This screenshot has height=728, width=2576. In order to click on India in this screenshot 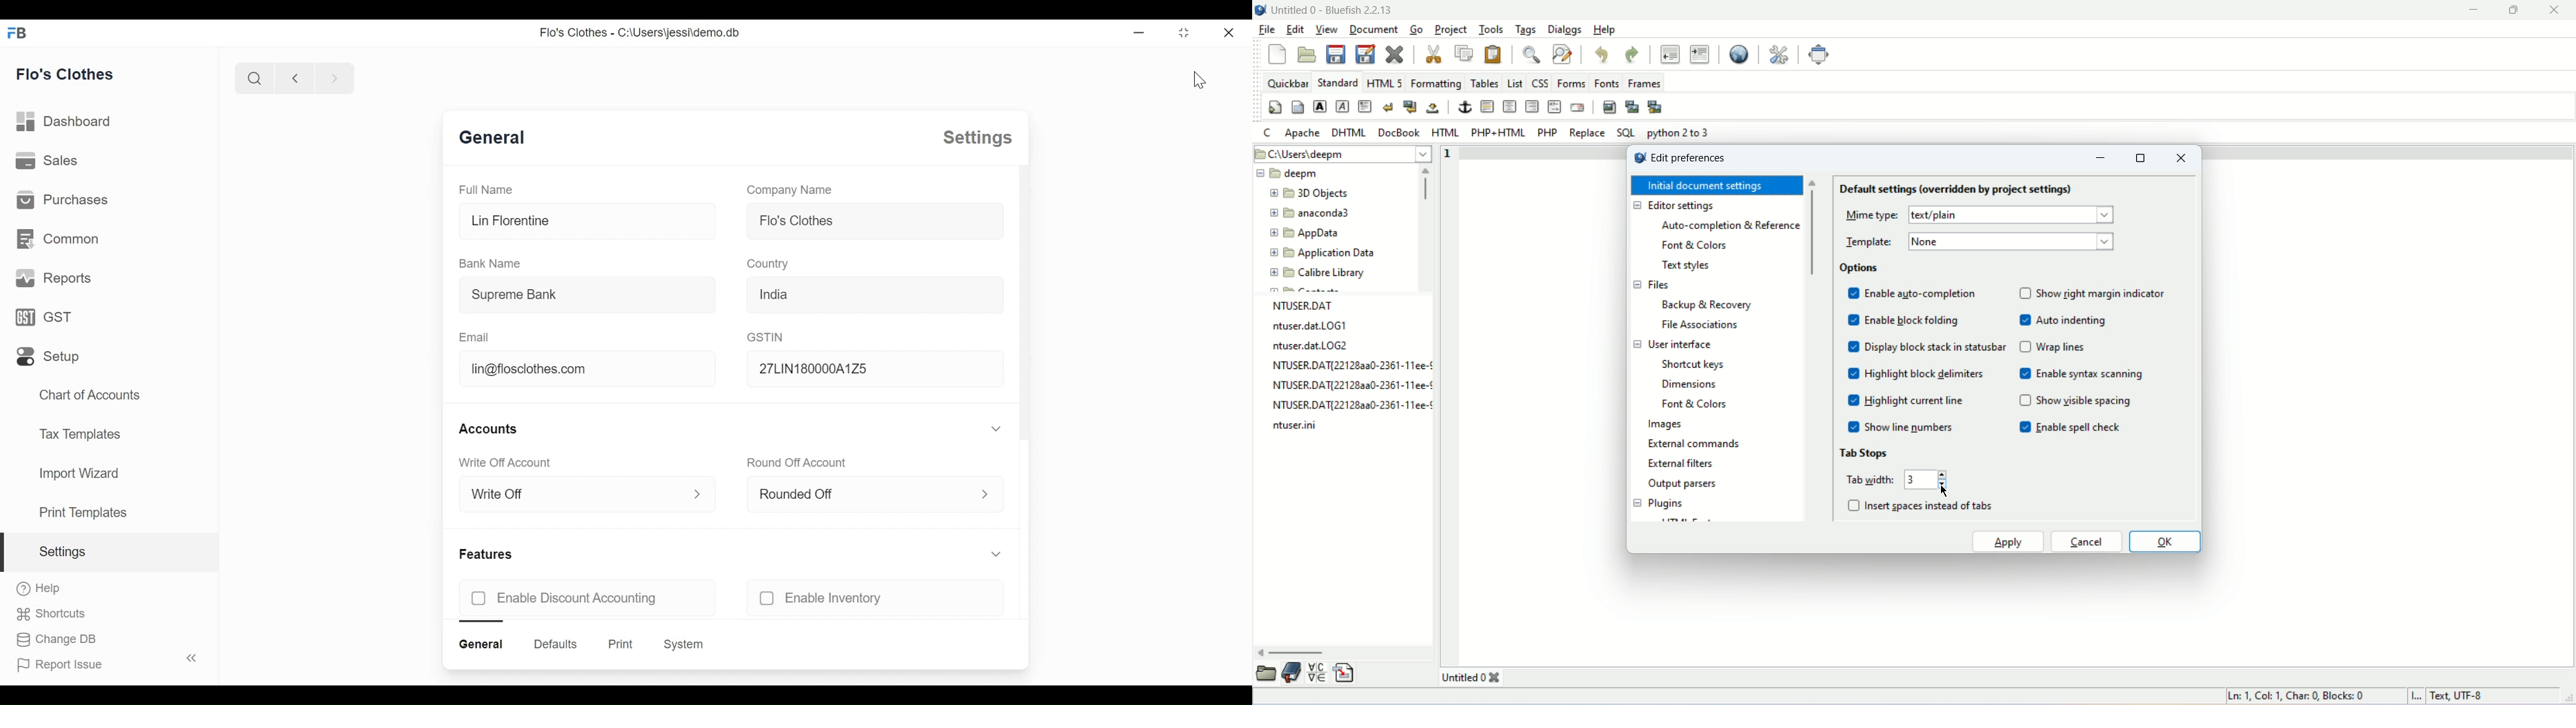, I will do `click(778, 296)`.